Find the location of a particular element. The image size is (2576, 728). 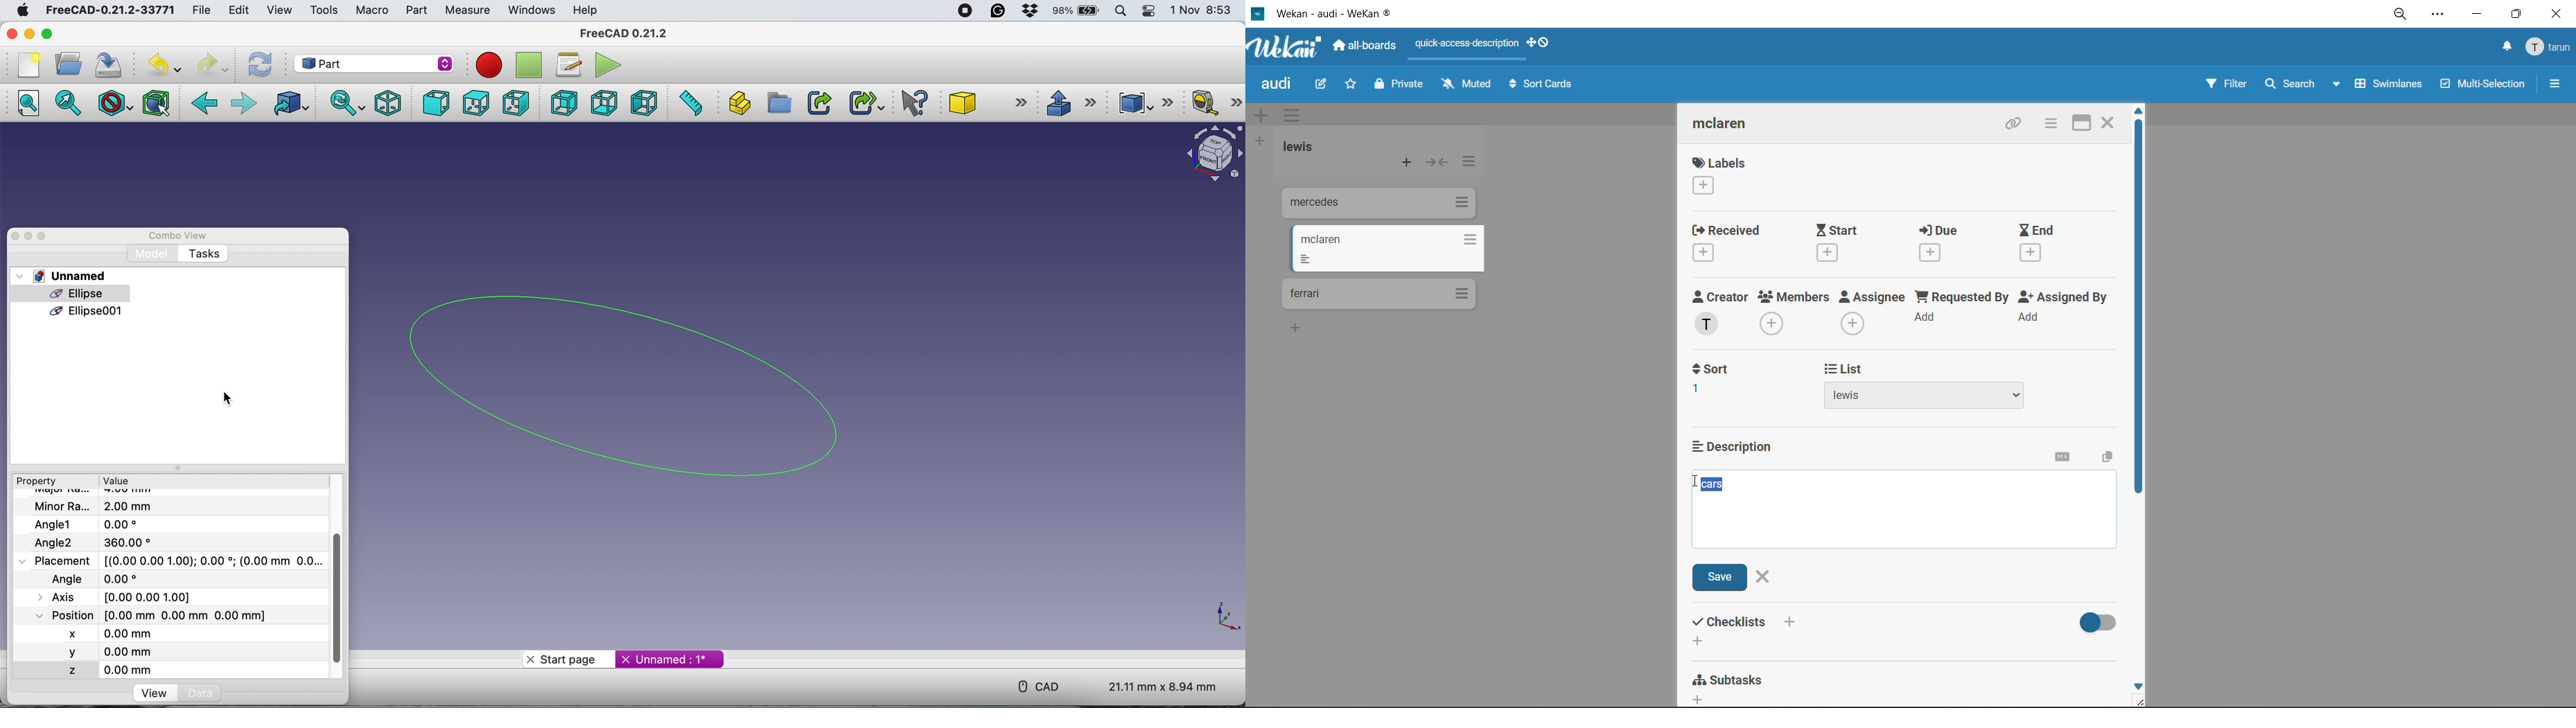

last modified is located at coordinates (109, 578).